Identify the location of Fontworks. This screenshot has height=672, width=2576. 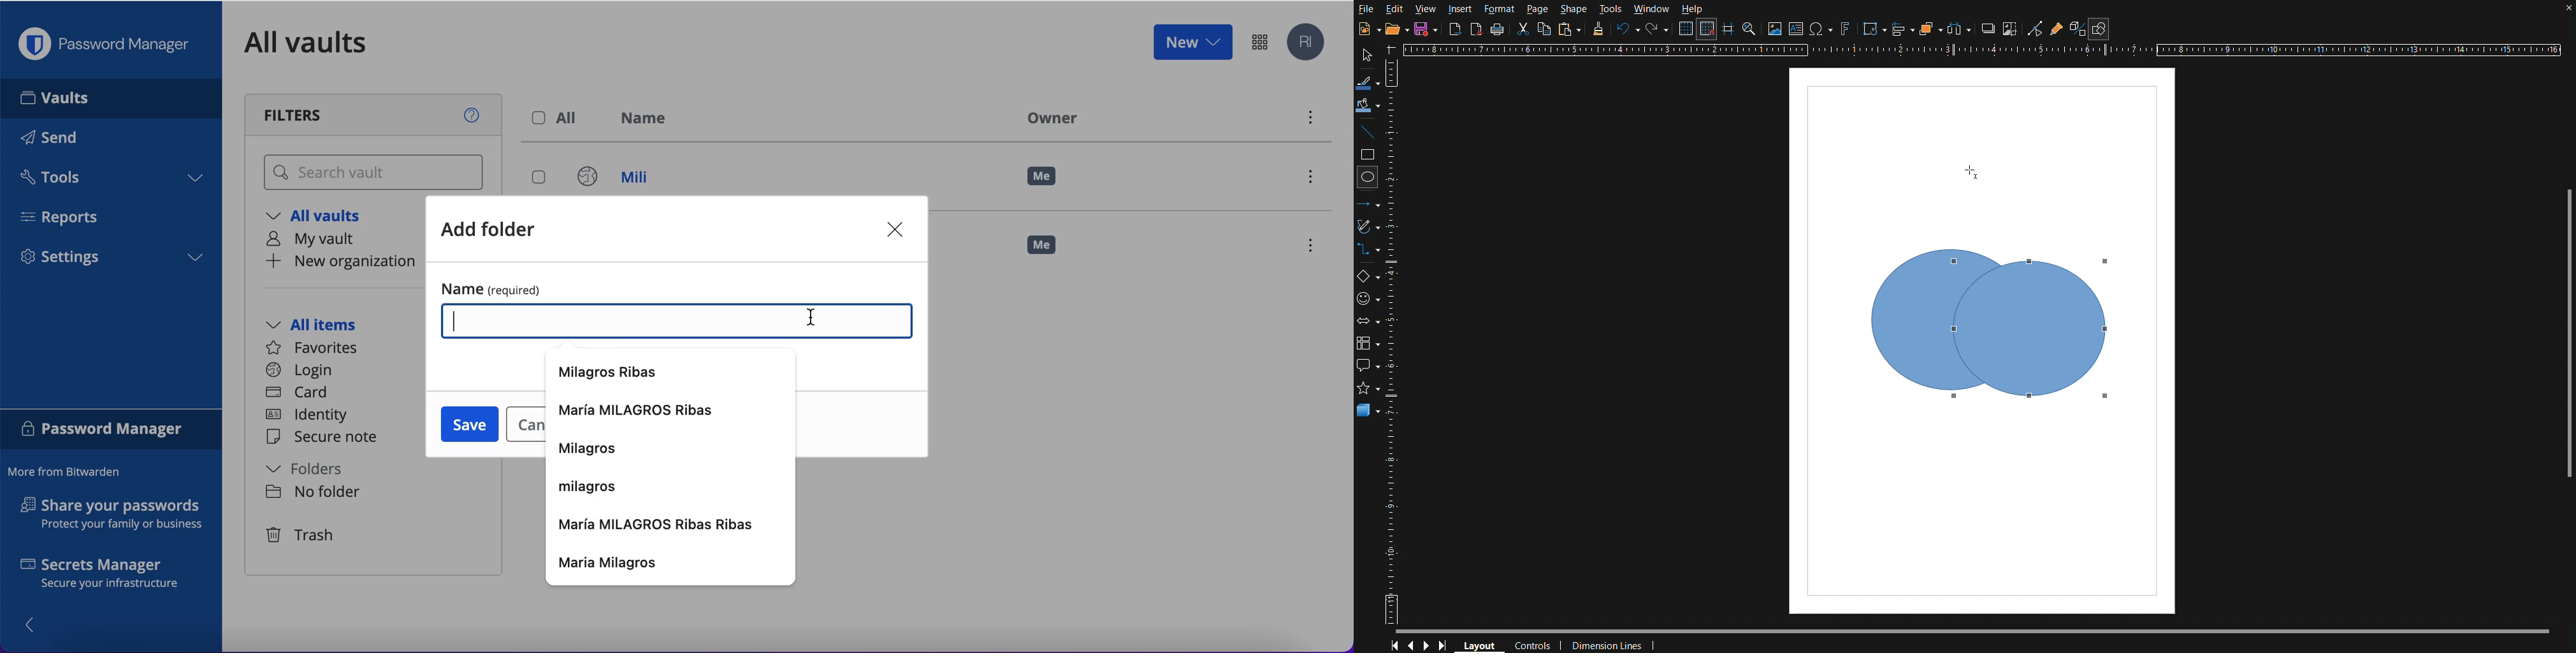
(1845, 29).